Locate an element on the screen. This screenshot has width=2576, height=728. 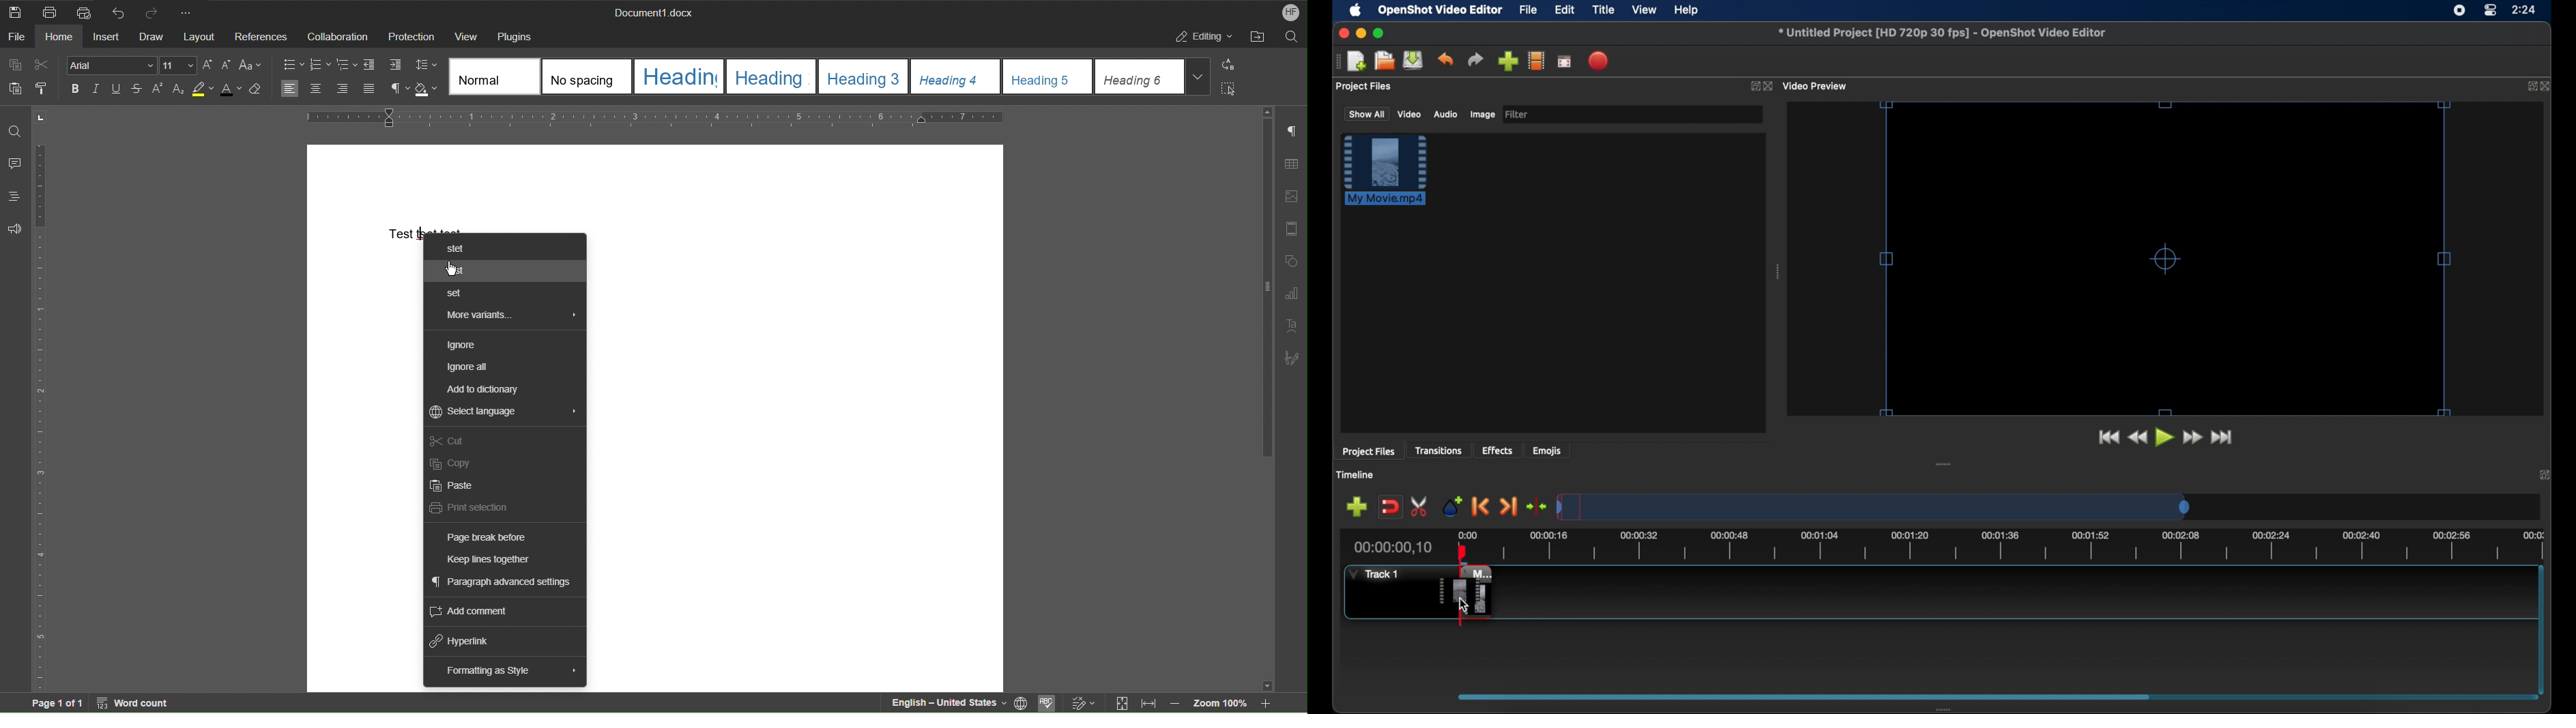
effects is located at coordinates (1497, 450).